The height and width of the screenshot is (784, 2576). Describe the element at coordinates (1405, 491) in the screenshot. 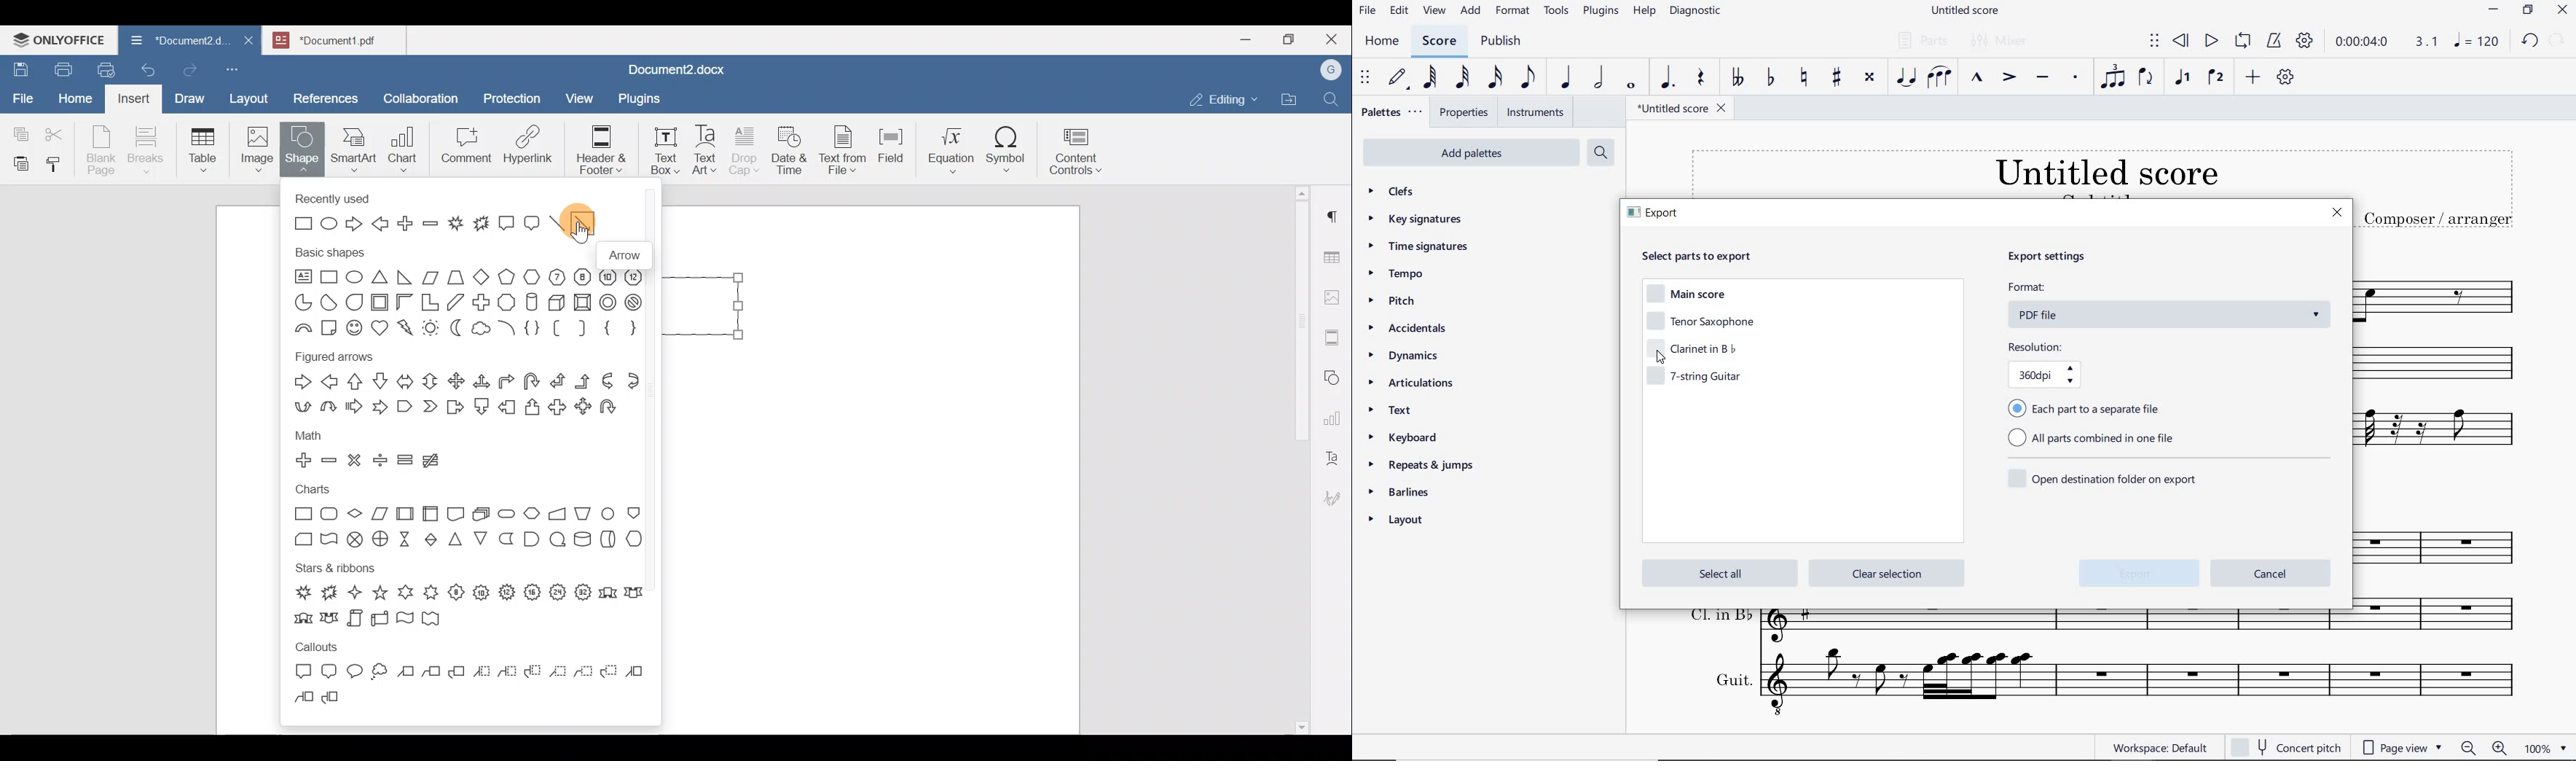

I see `barlines` at that location.